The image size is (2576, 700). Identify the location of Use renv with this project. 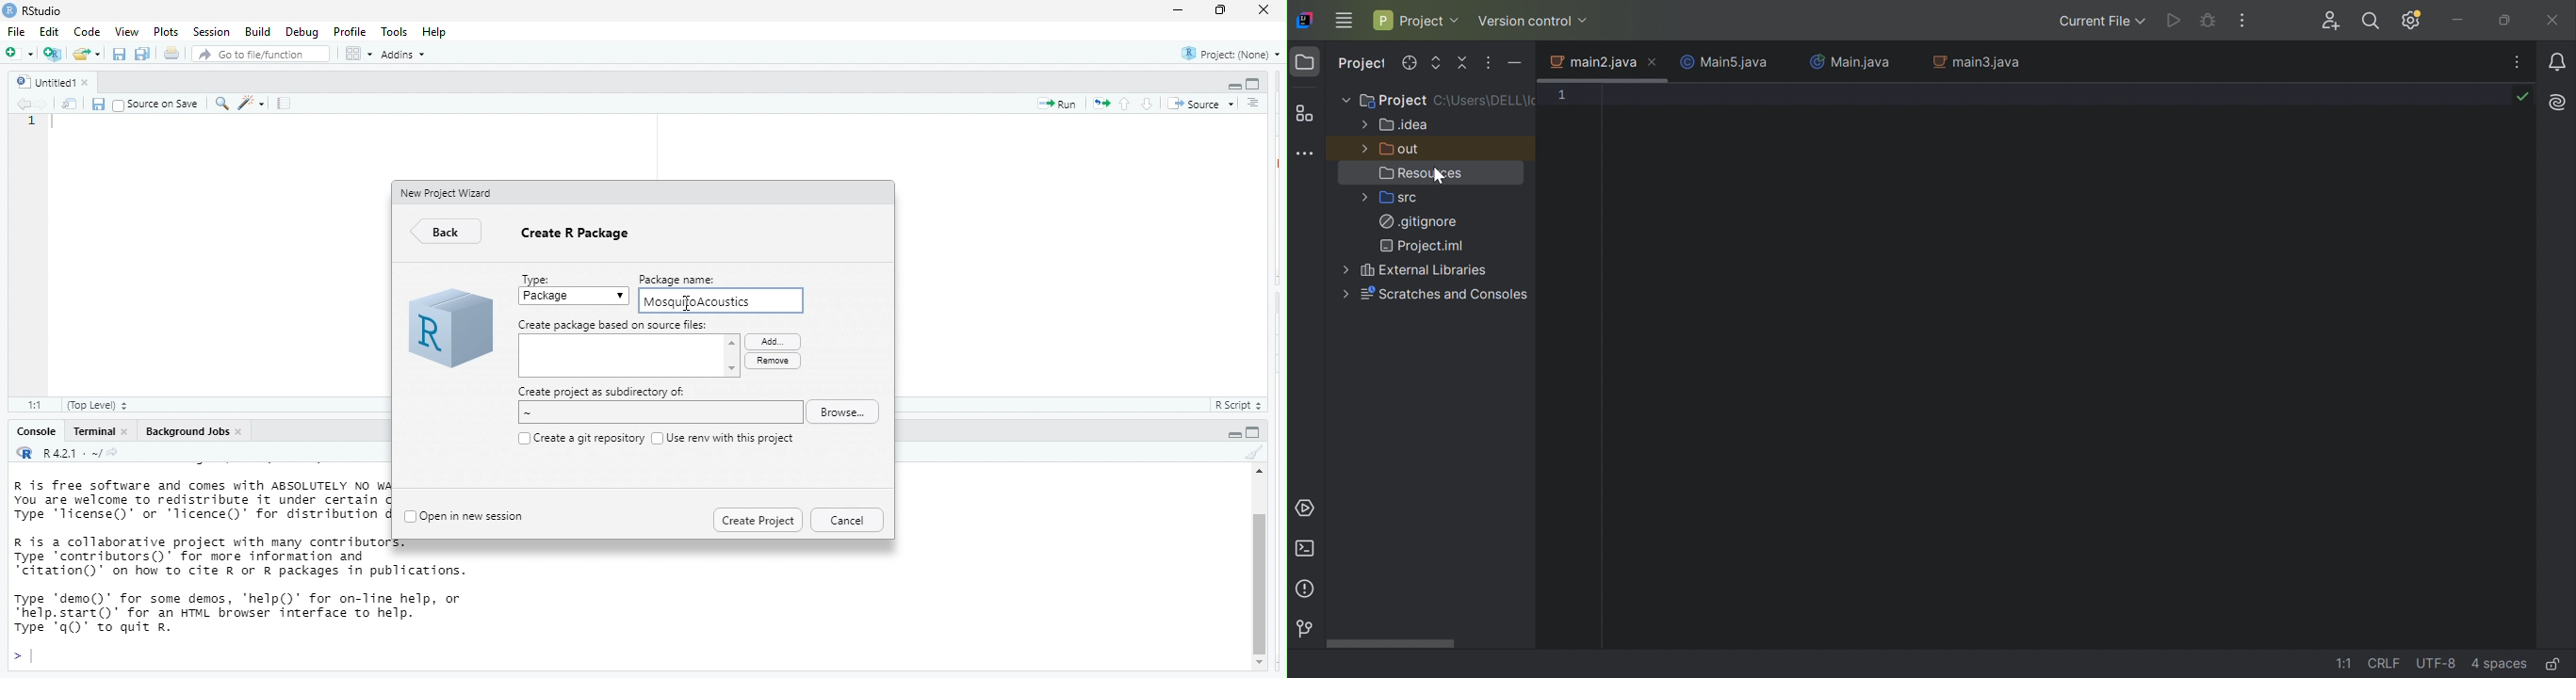
(732, 438).